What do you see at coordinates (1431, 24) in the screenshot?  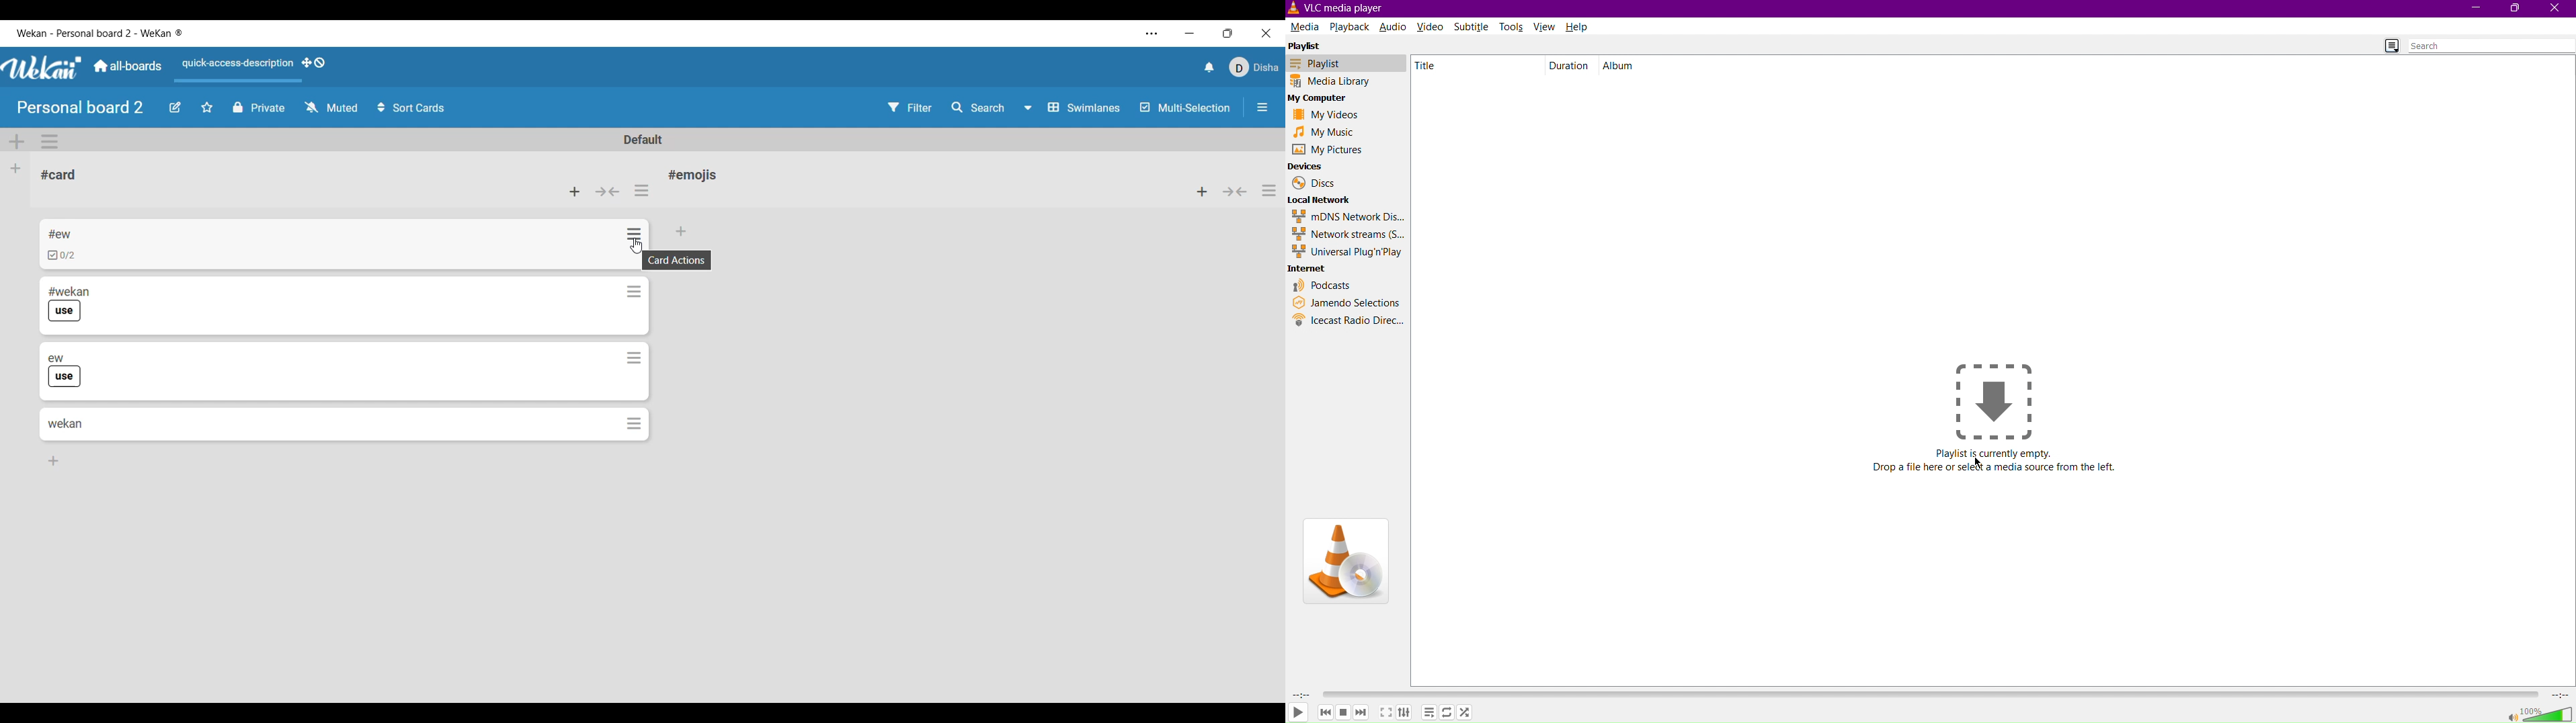 I see `Video` at bounding box center [1431, 24].